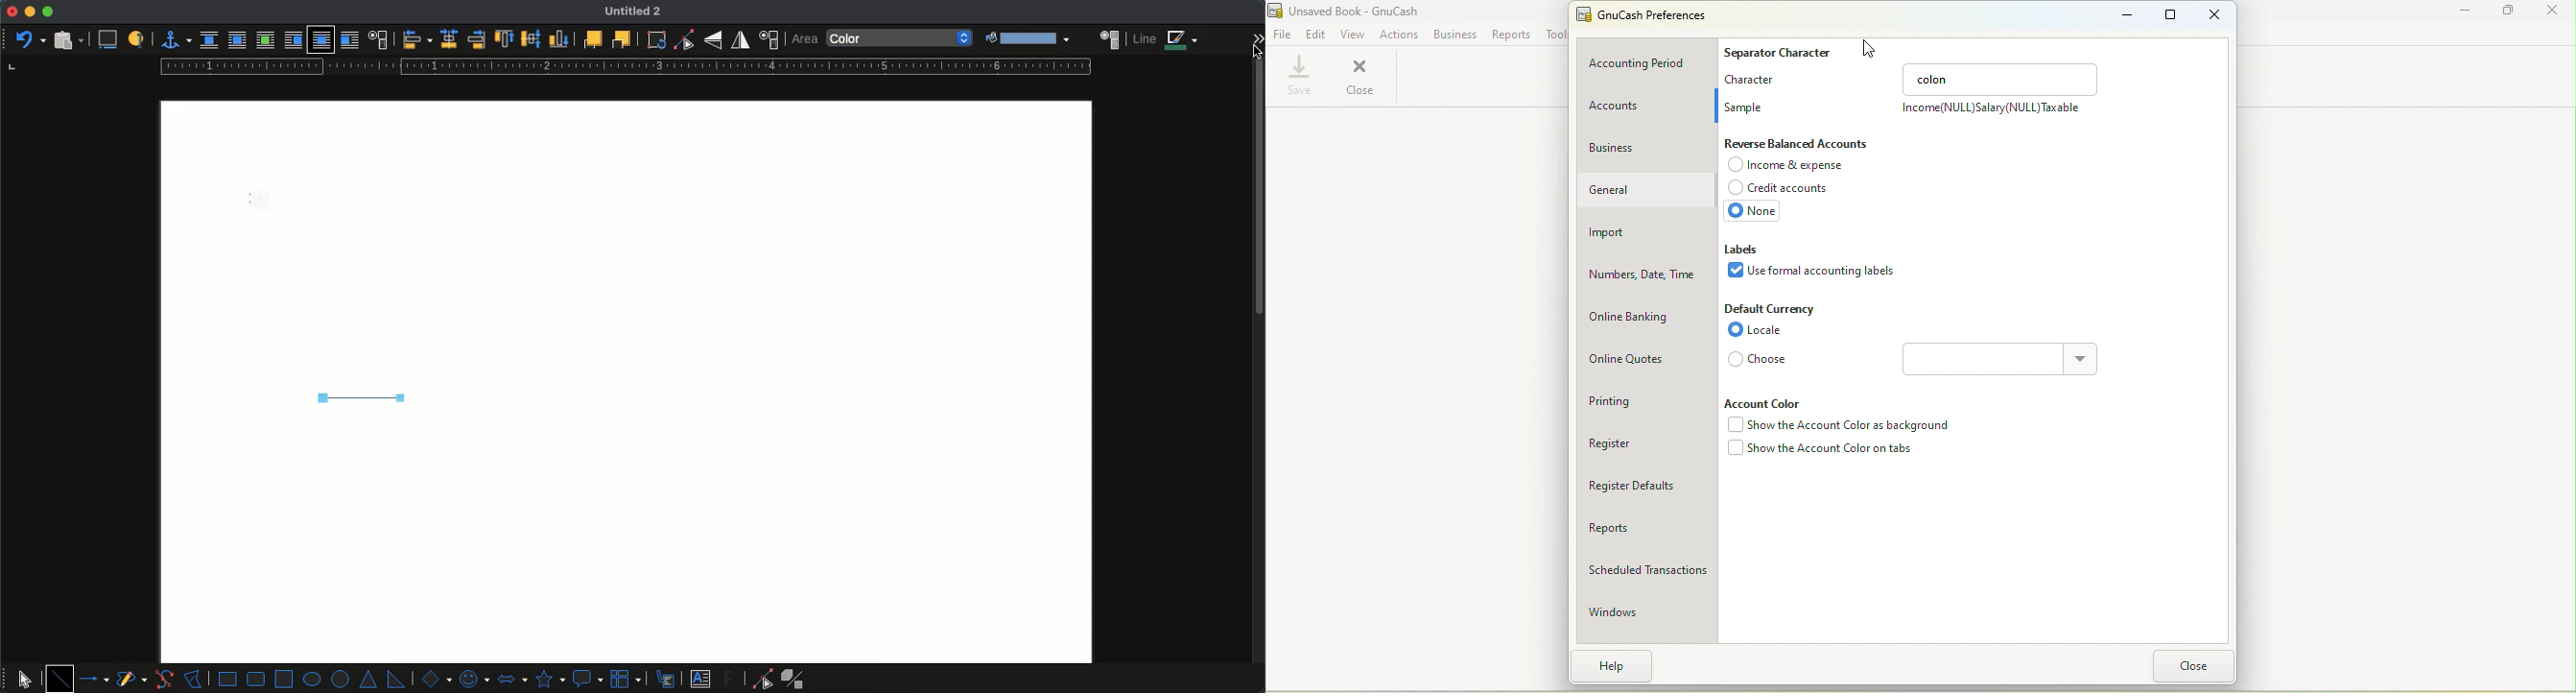 The height and width of the screenshot is (700, 2576). I want to click on text wrap, so click(377, 39).